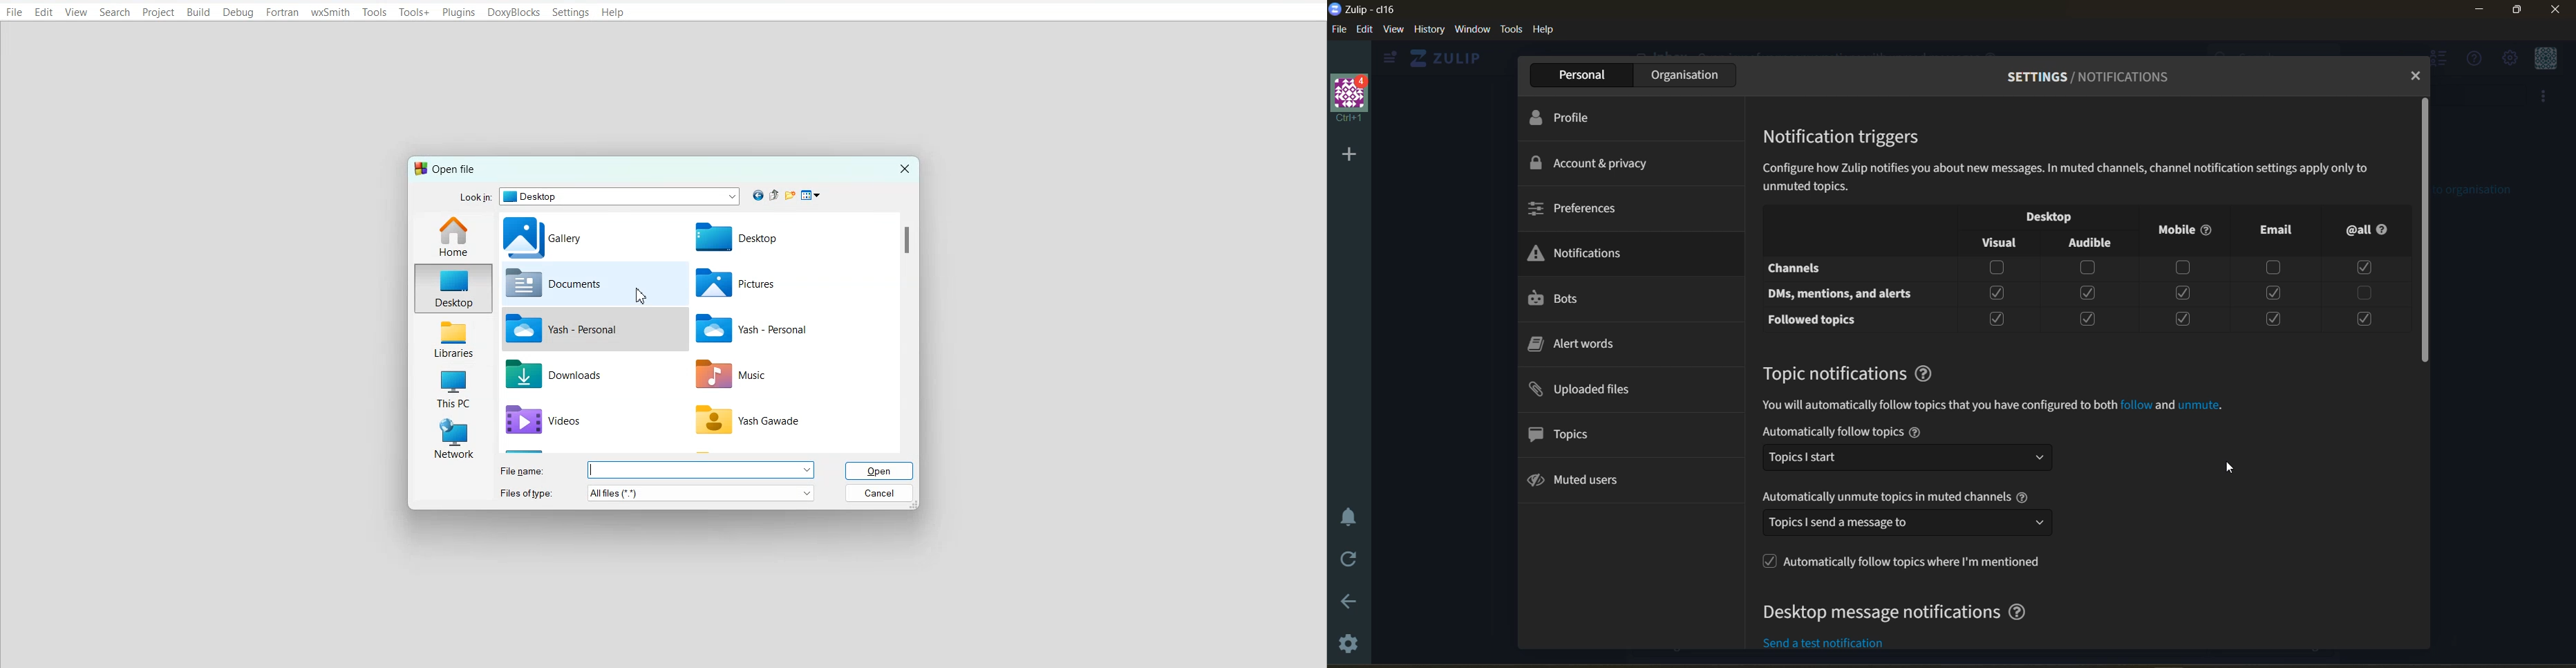 The height and width of the screenshot is (672, 2576). What do you see at coordinates (1349, 648) in the screenshot?
I see `settings` at bounding box center [1349, 648].